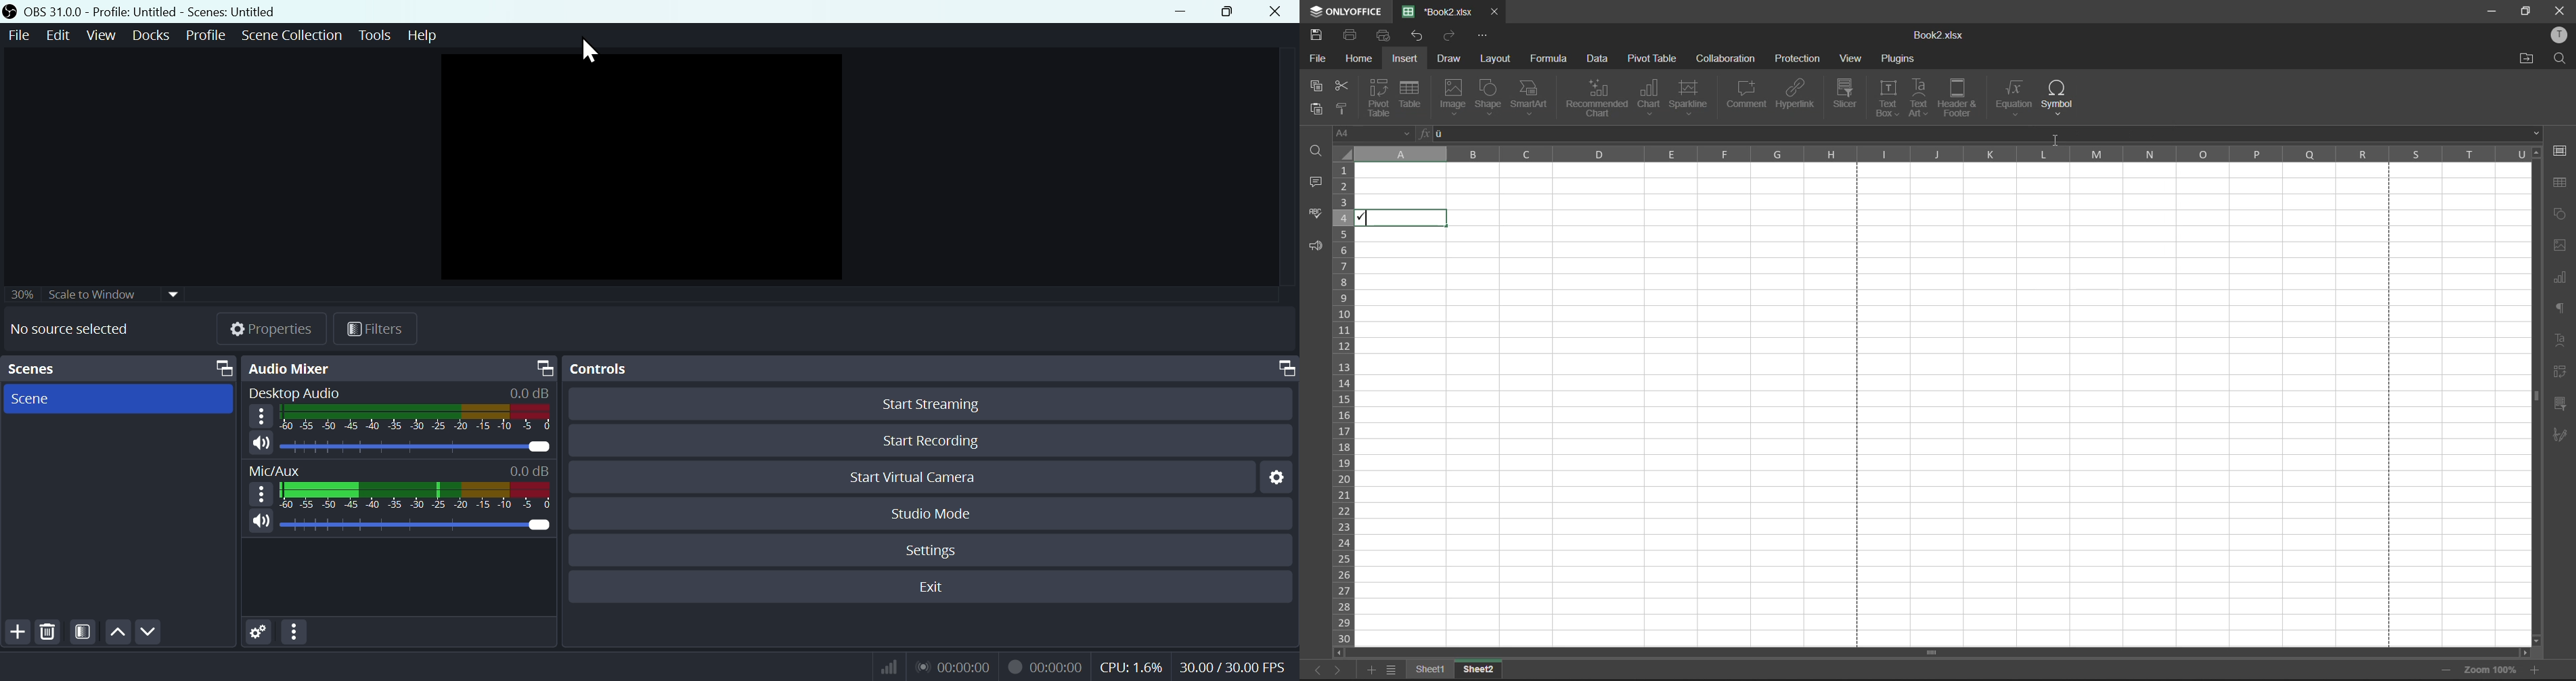 The height and width of the screenshot is (700, 2576). What do you see at coordinates (1746, 94) in the screenshot?
I see `comment` at bounding box center [1746, 94].